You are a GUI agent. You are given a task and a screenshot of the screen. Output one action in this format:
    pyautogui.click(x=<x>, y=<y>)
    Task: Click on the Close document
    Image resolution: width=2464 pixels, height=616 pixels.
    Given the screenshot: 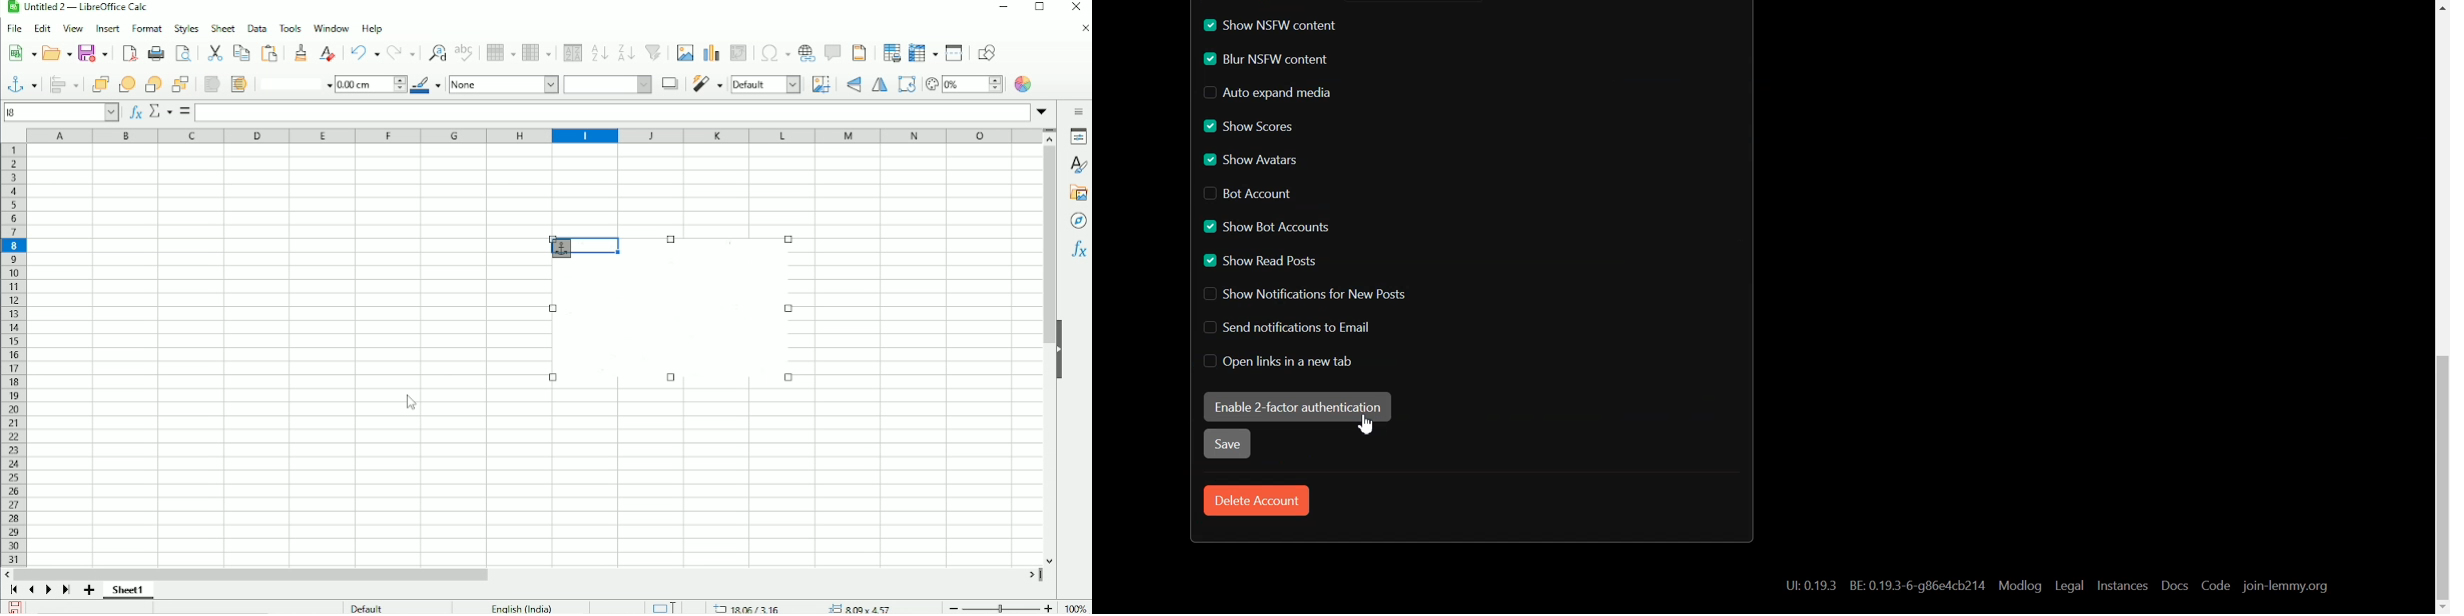 What is the action you would take?
    pyautogui.click(x=1081, y=29)
    